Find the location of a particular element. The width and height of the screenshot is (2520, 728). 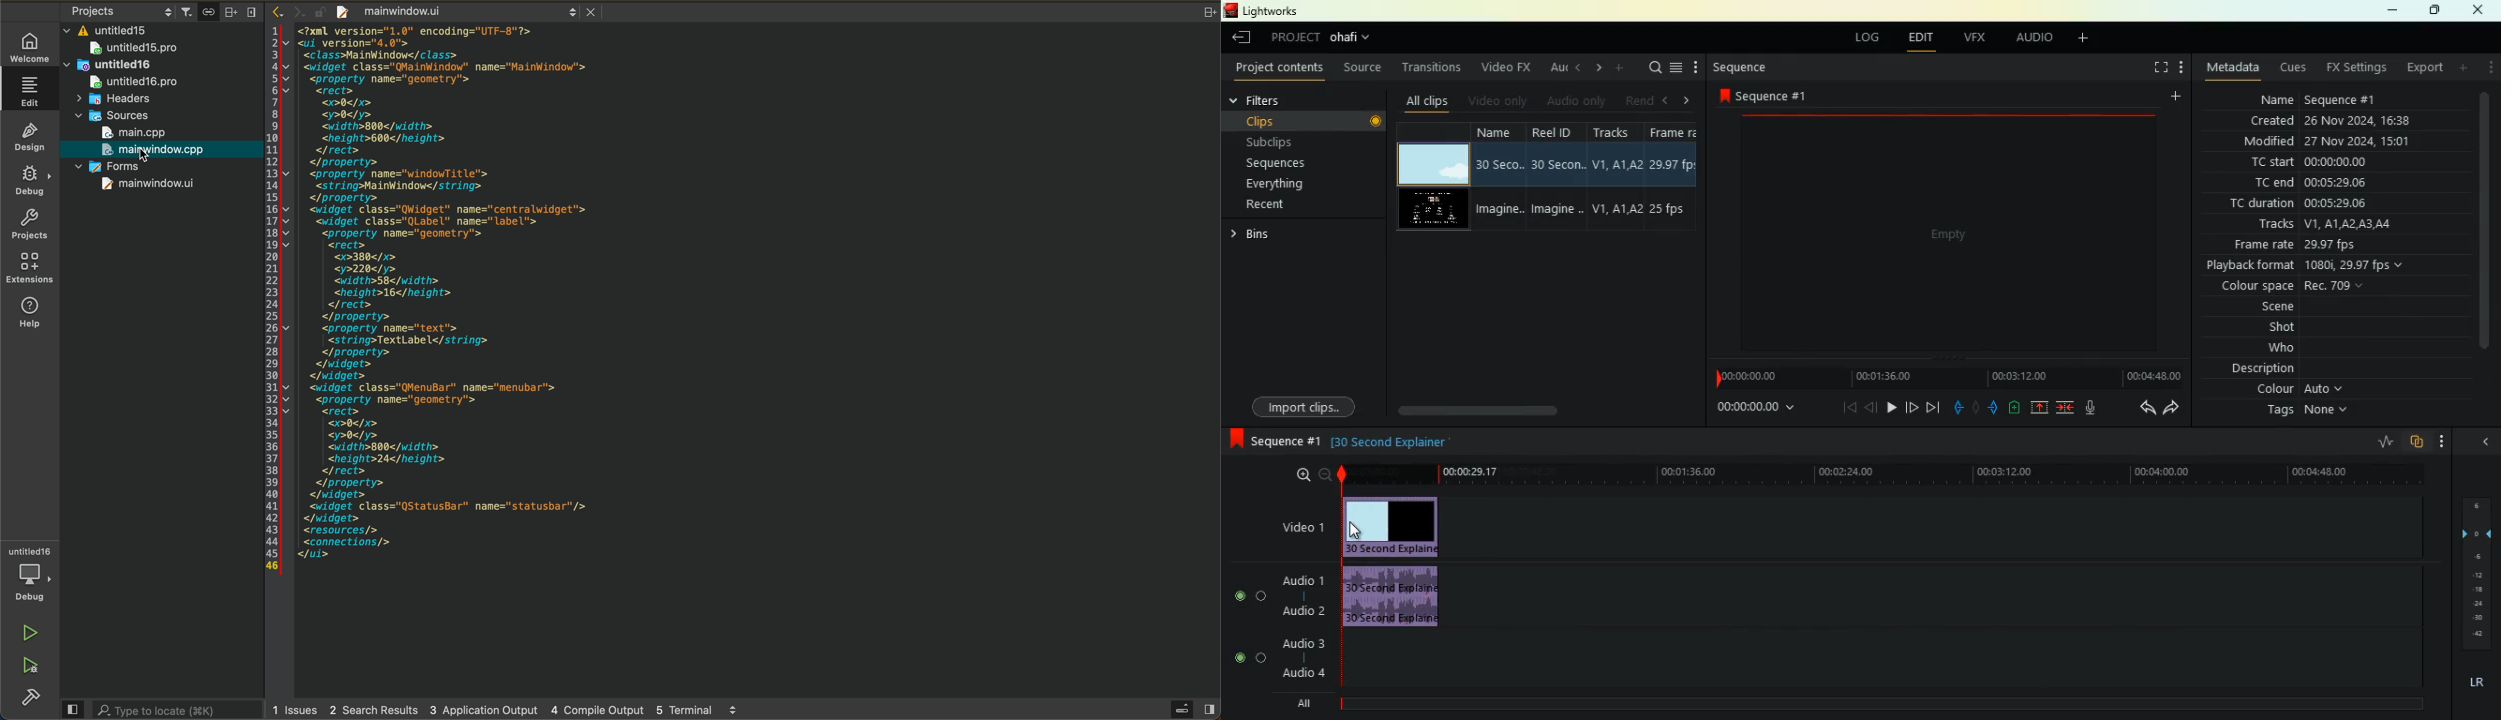

16 <widget class="QWidget" name="centralwidget™>
17 <widget class="QLabel" name="1label">
18 <property name="geometry">

19 <rect>

20 <x>380</x>

21 <y>220</y>

22 <width>58</width>

23 <height>16</height>

24 </rect>

25 </property>

26 <property name="text">

27 <string>TextLabel</string>

28 </property>

29 </widget>

30 </widget>

Bi) <widget class="QMenuBar" name='"menubar">
32 <property name="geometry">

33 <rect>

34 <x>0</x>

85! <y>0</y>

36 <width>800</width>

Bill <height>24</height>

38 </rect>

39 </property>

40 </widget>

41 <widget class="QStatusBar" name="statusbar"/>
42 </widget>

x) <resources/>

44 <connections/>

45  </ui>

46 is located at coordinates (482, 396).